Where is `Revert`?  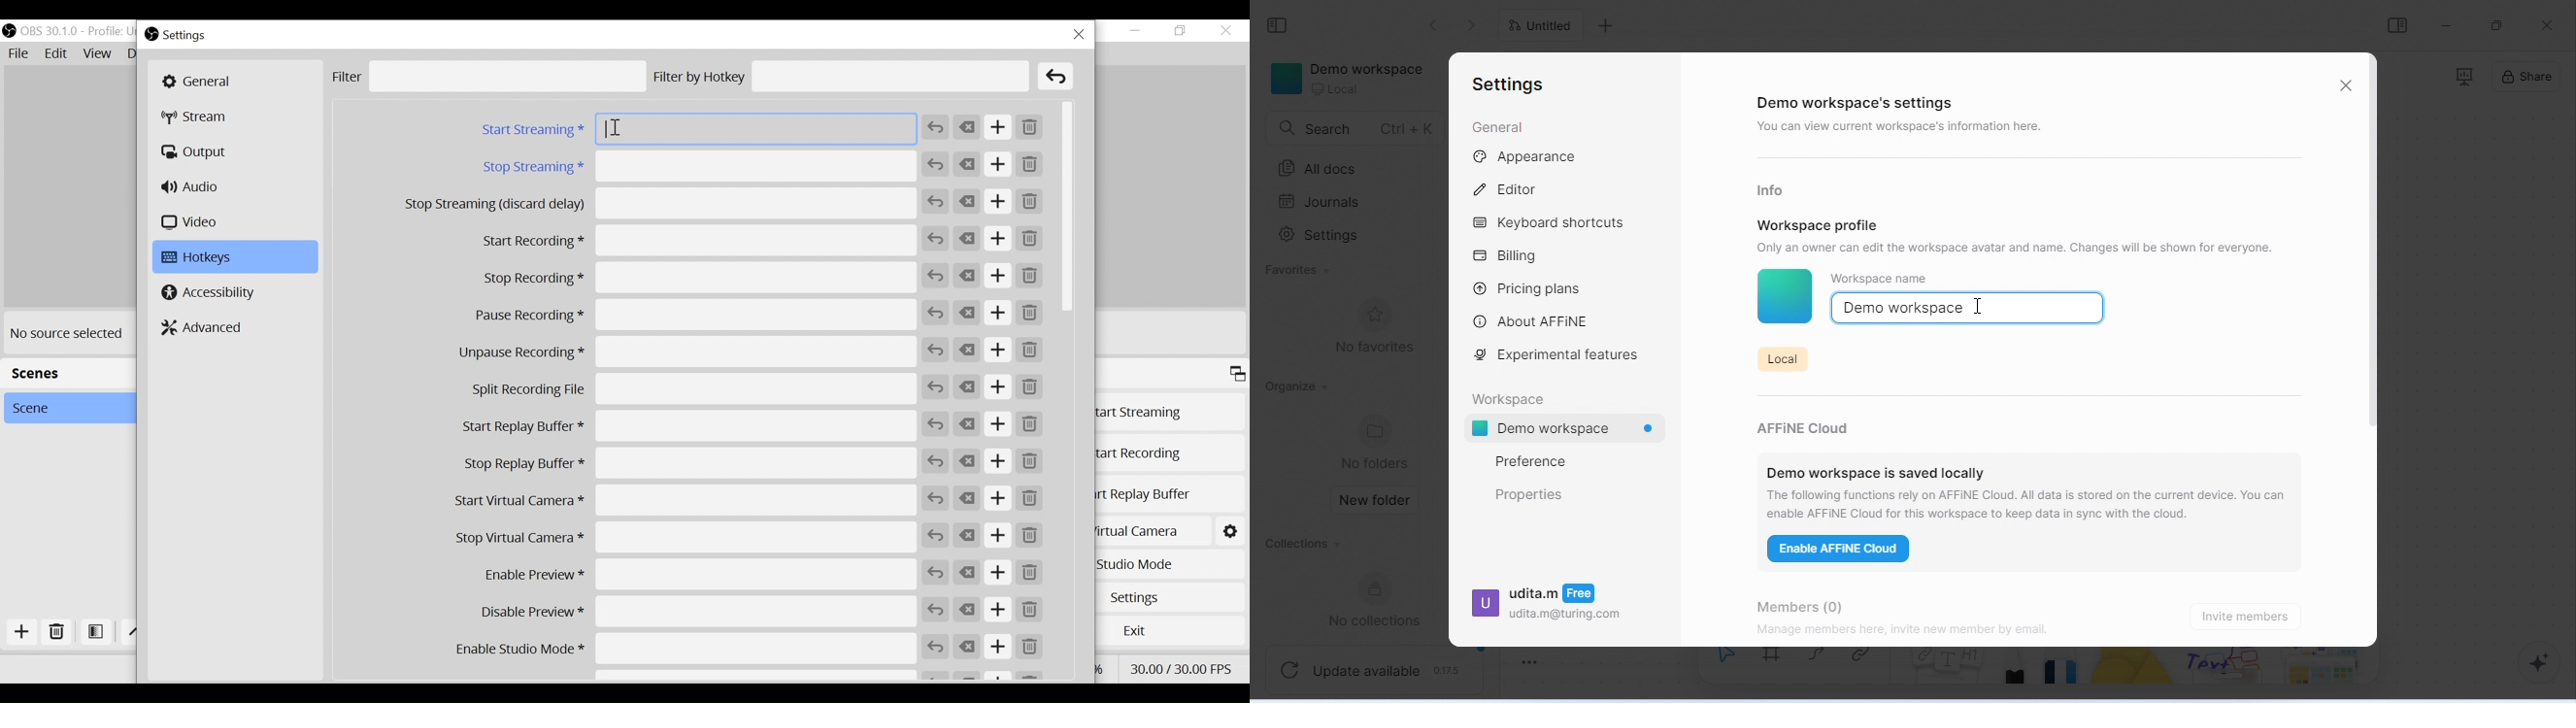 Revert is located at coordinates (935, 573).